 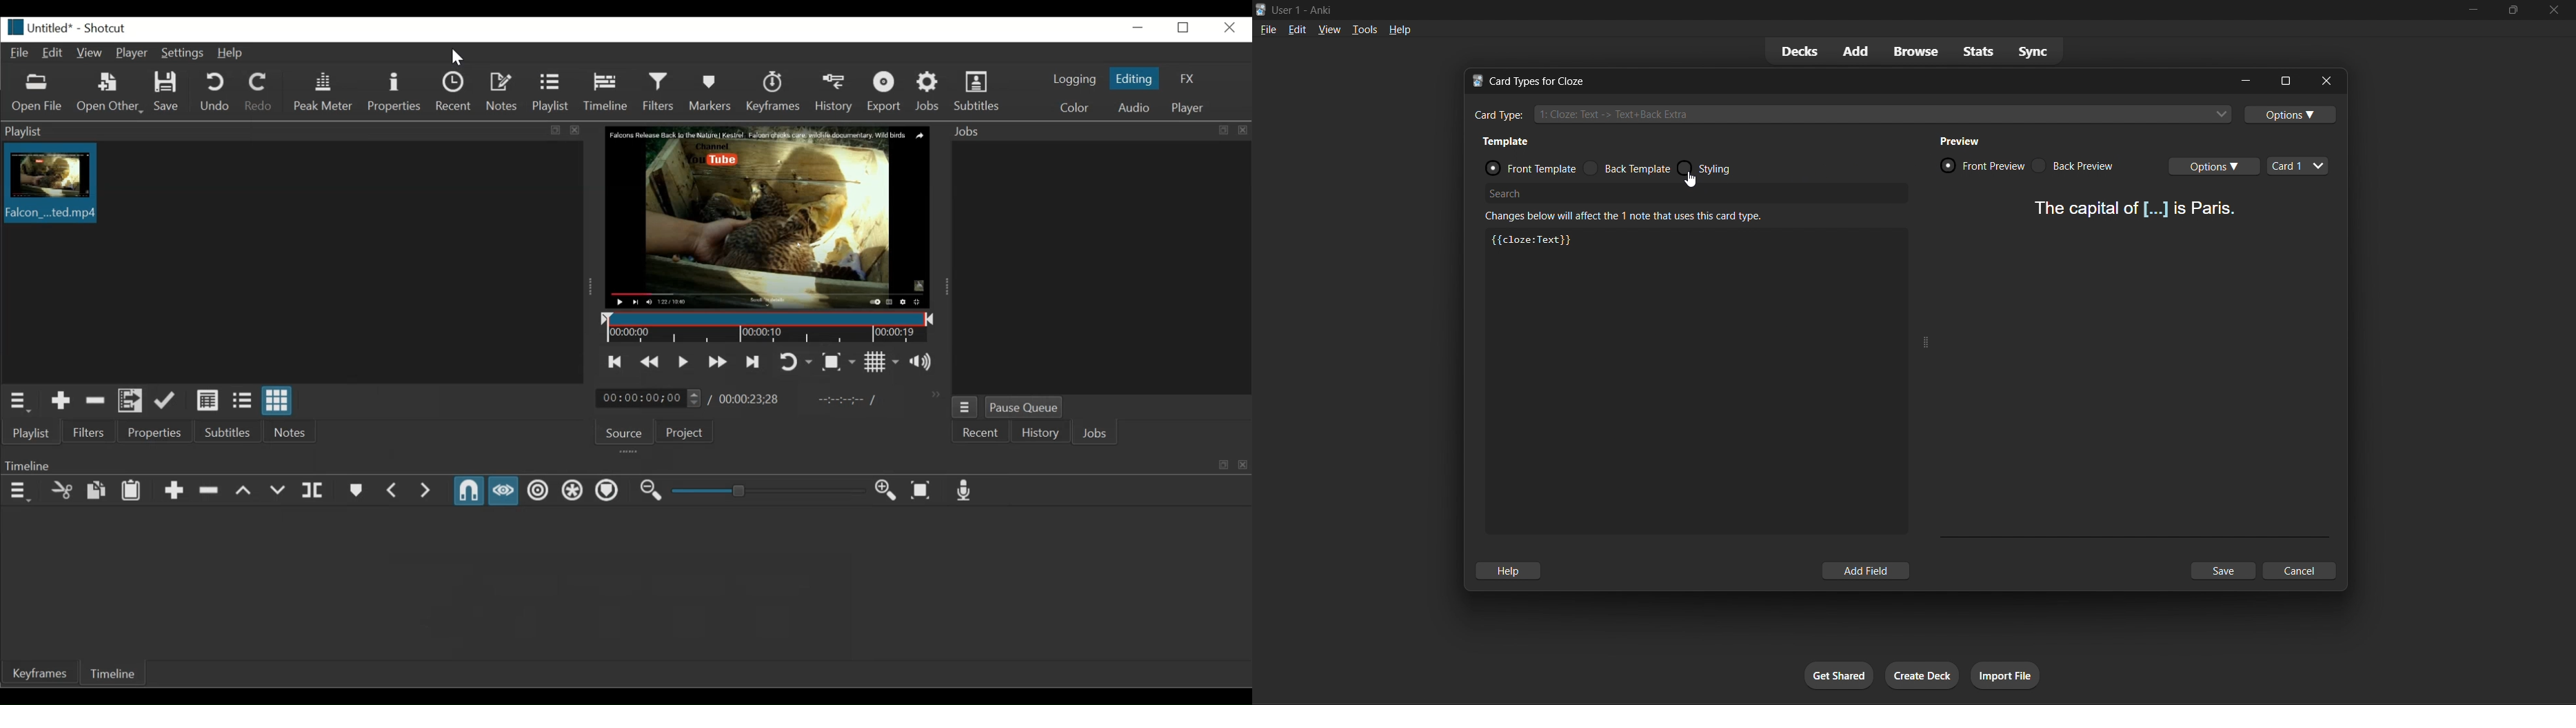 I want to click on template, so click(x=1512, y=142).